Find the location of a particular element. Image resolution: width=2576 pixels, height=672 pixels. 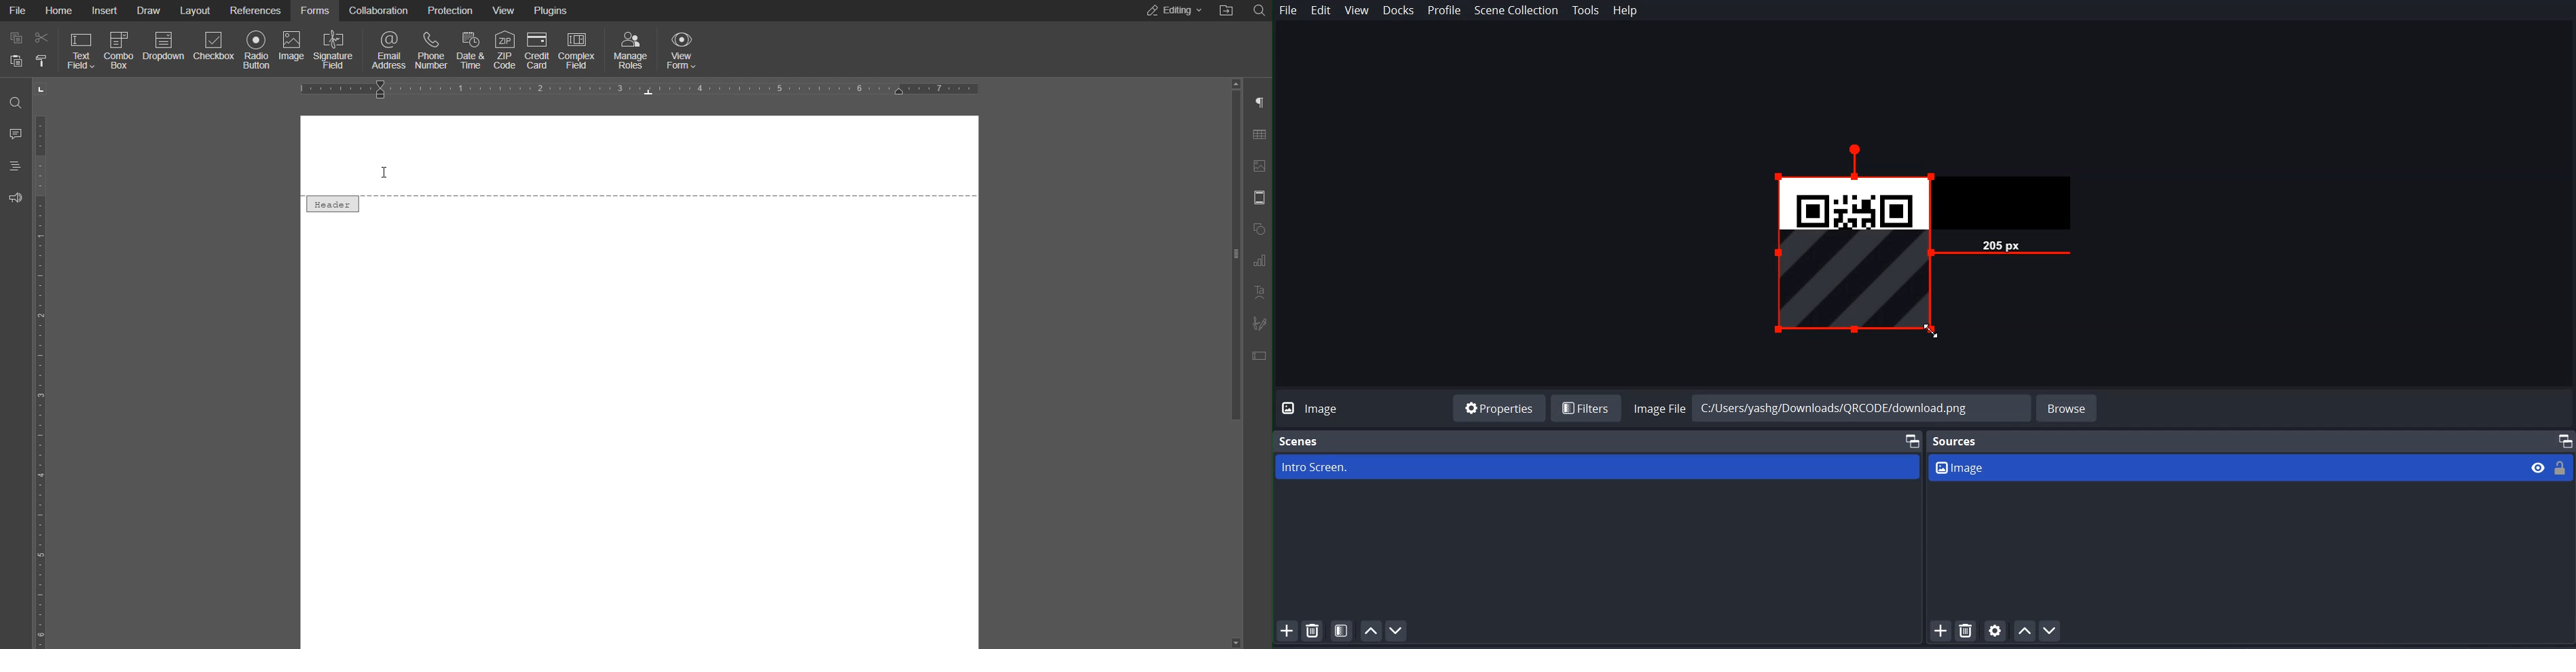

Lock is located at coordinates (2562, 466).